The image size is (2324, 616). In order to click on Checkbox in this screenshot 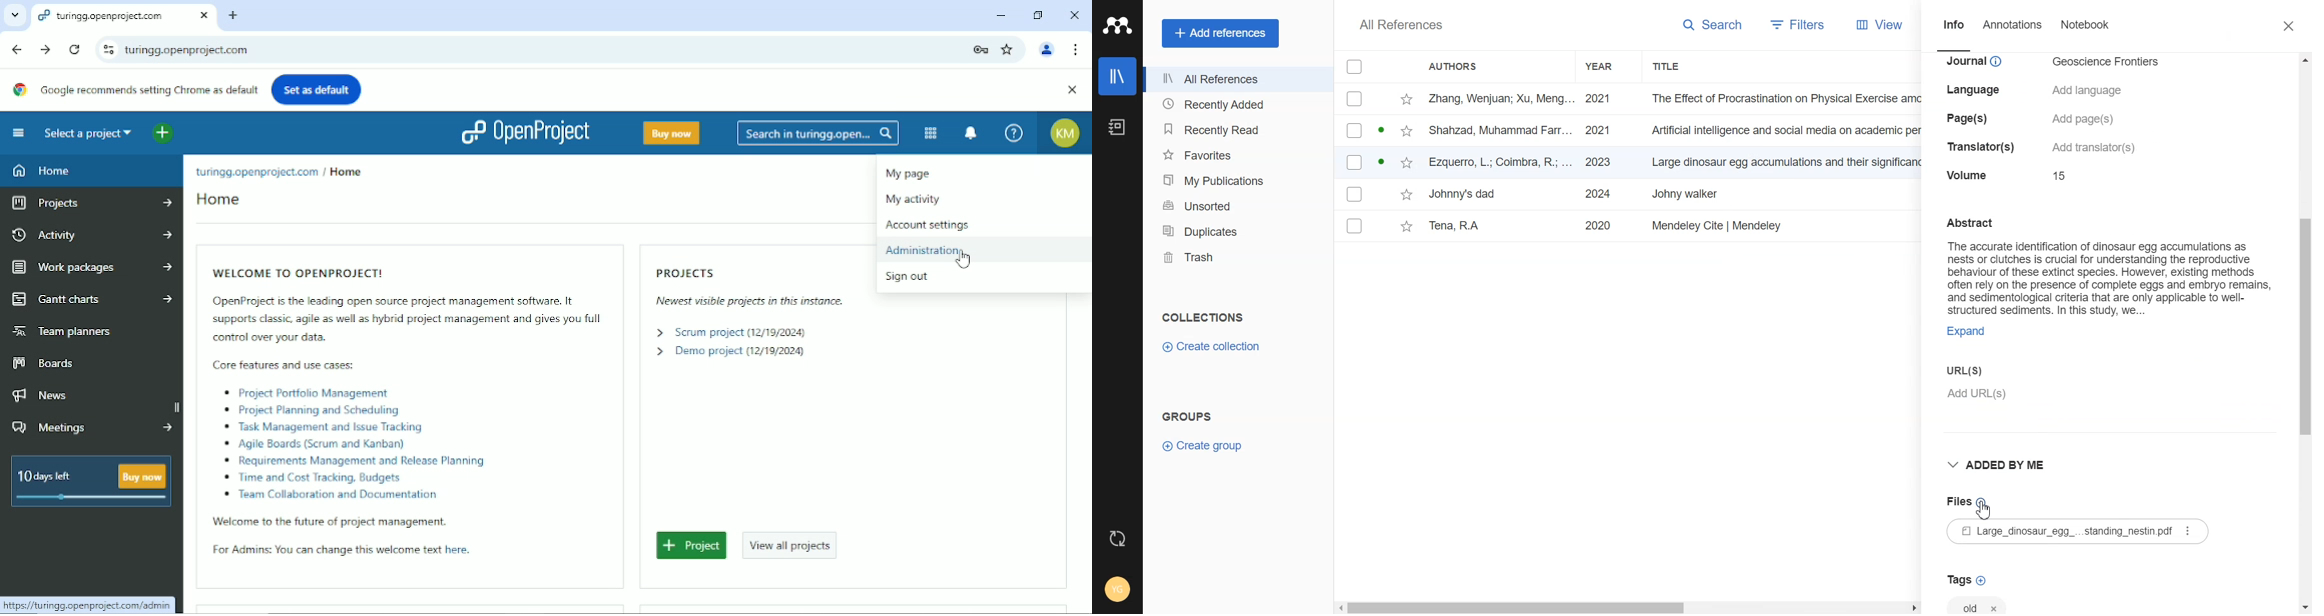, I will do `click(1355, 162)`.